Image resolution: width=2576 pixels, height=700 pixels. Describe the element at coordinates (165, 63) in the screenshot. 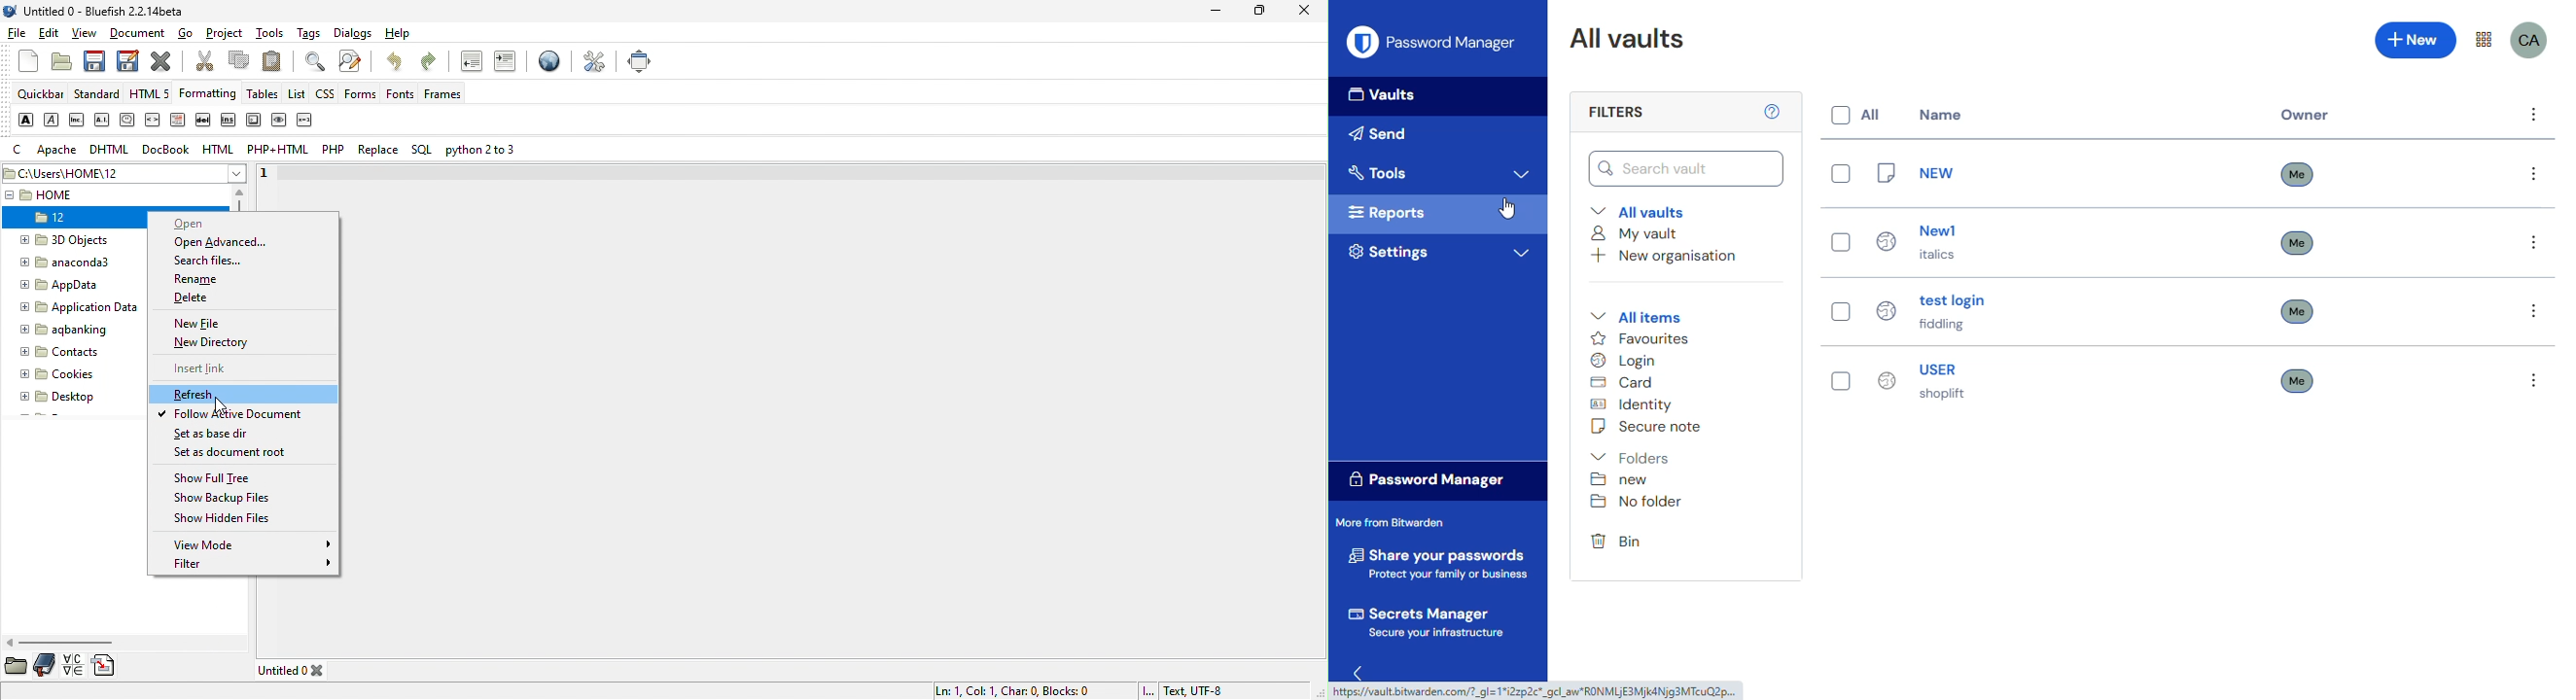

I see `close current file` at that location.